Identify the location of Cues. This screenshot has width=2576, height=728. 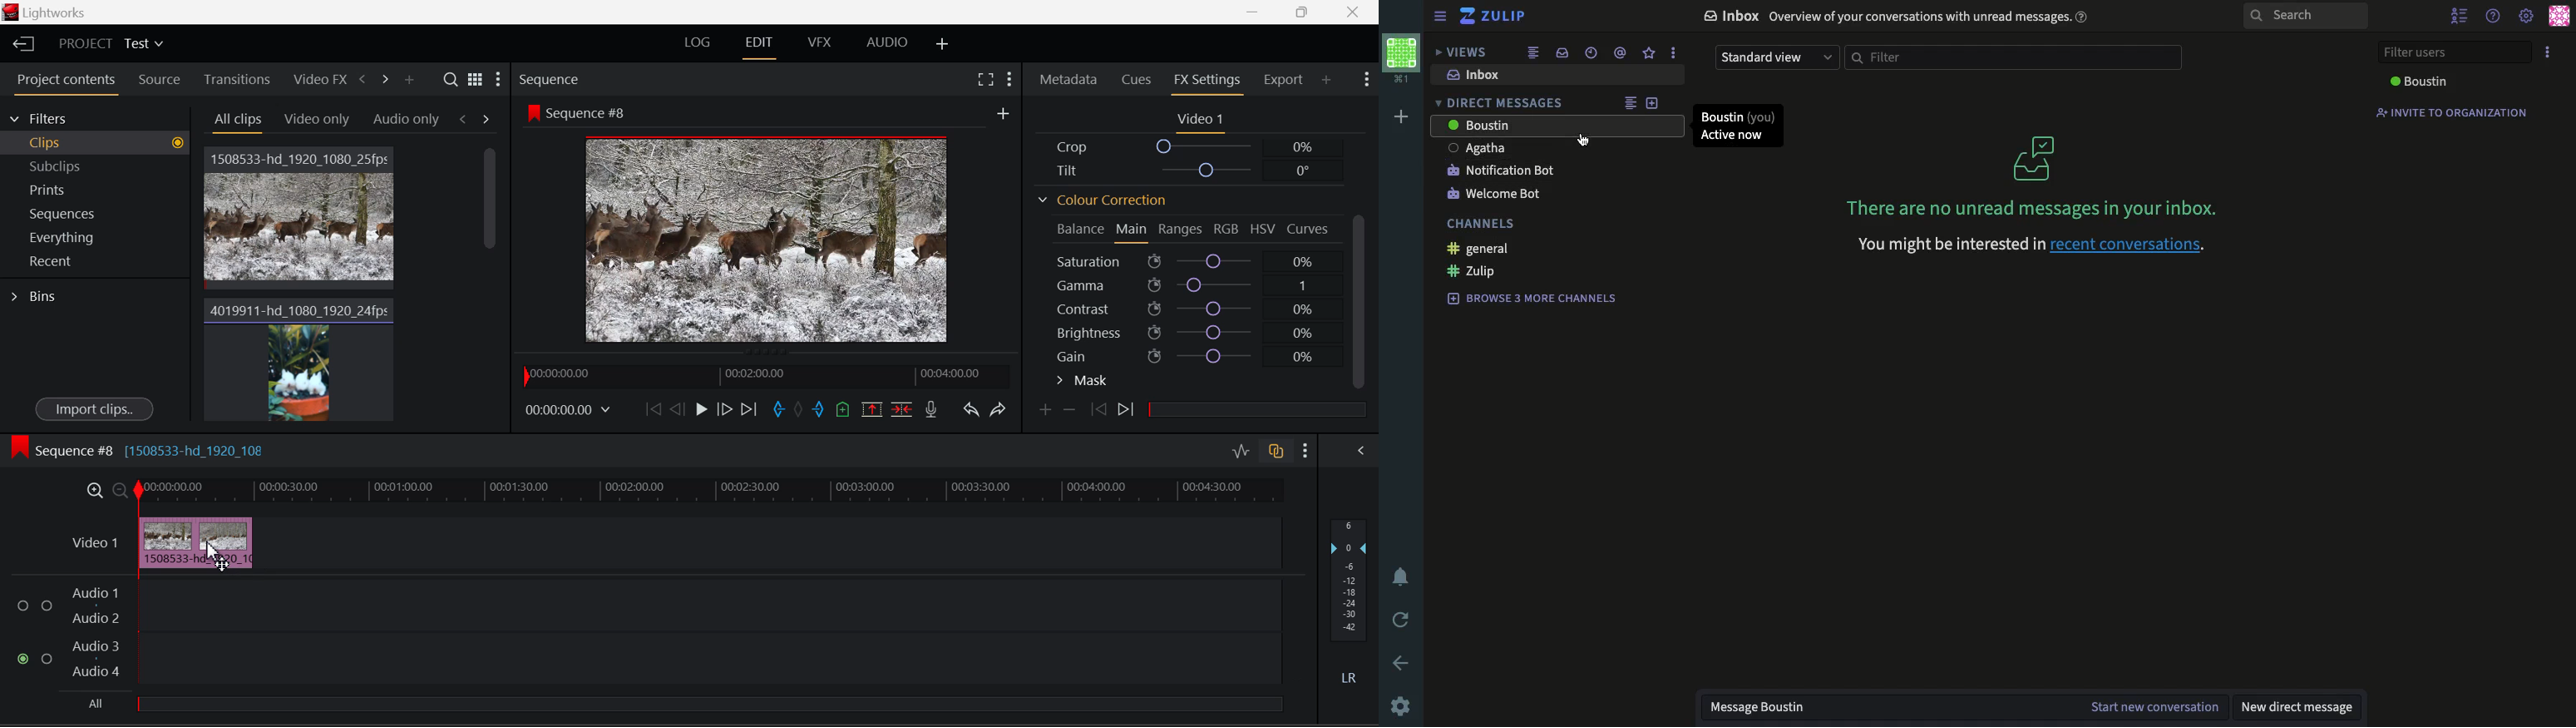
(1137, 80).